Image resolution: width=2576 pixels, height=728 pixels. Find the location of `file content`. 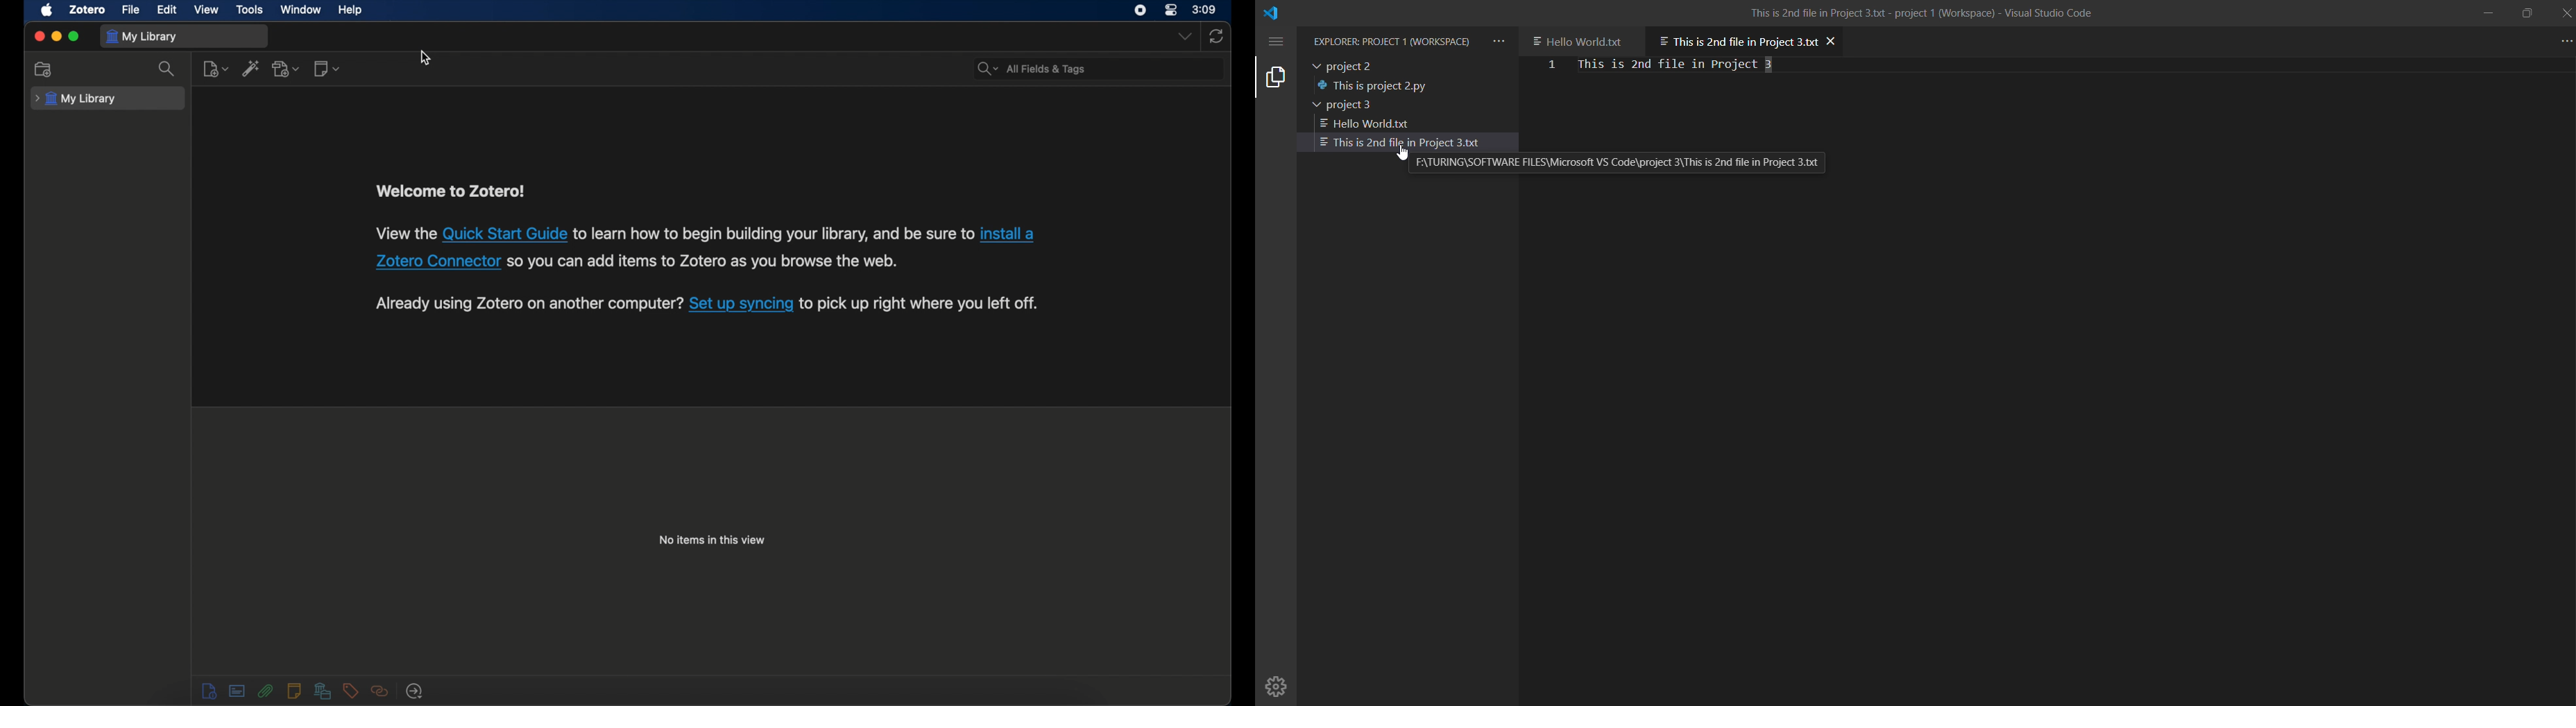

file content is located at coordinates (1701, 64).